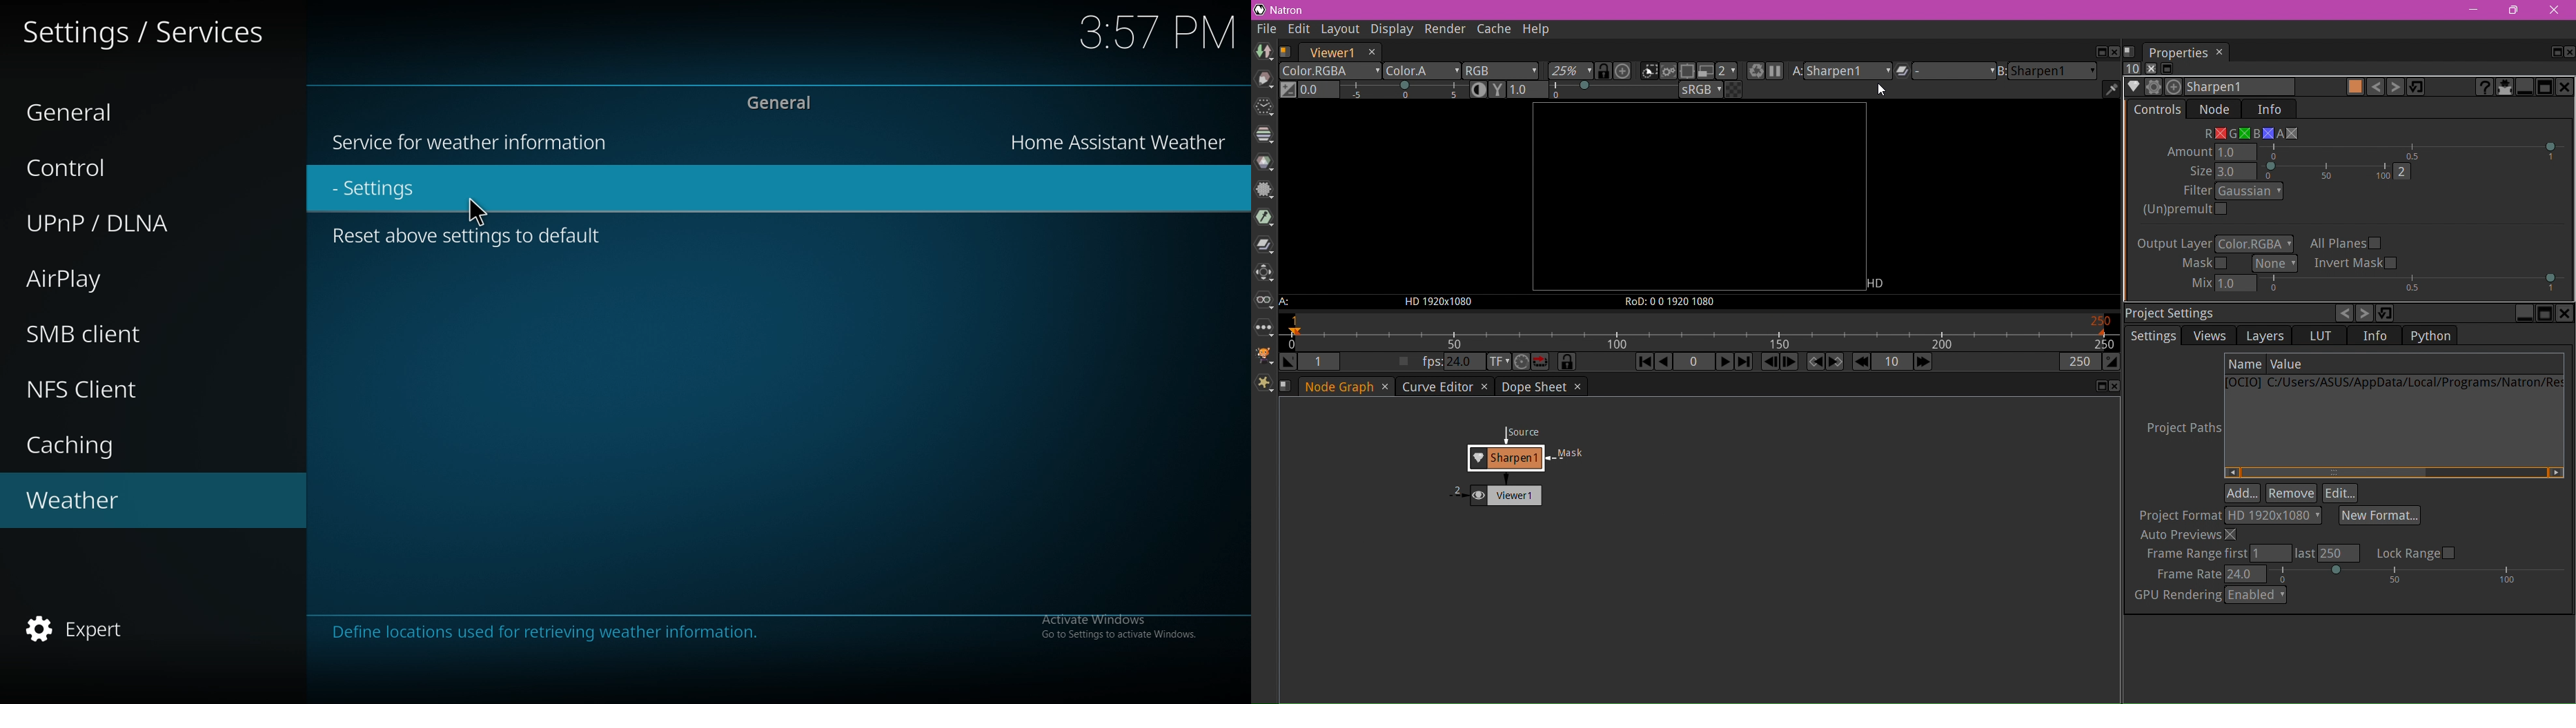 The width and height of the screenshot is (2576, 728). What do you see at coordinates (1891, 362) in the screenshot?
I see `Frame Increment` at bounding box center [1891, 362].